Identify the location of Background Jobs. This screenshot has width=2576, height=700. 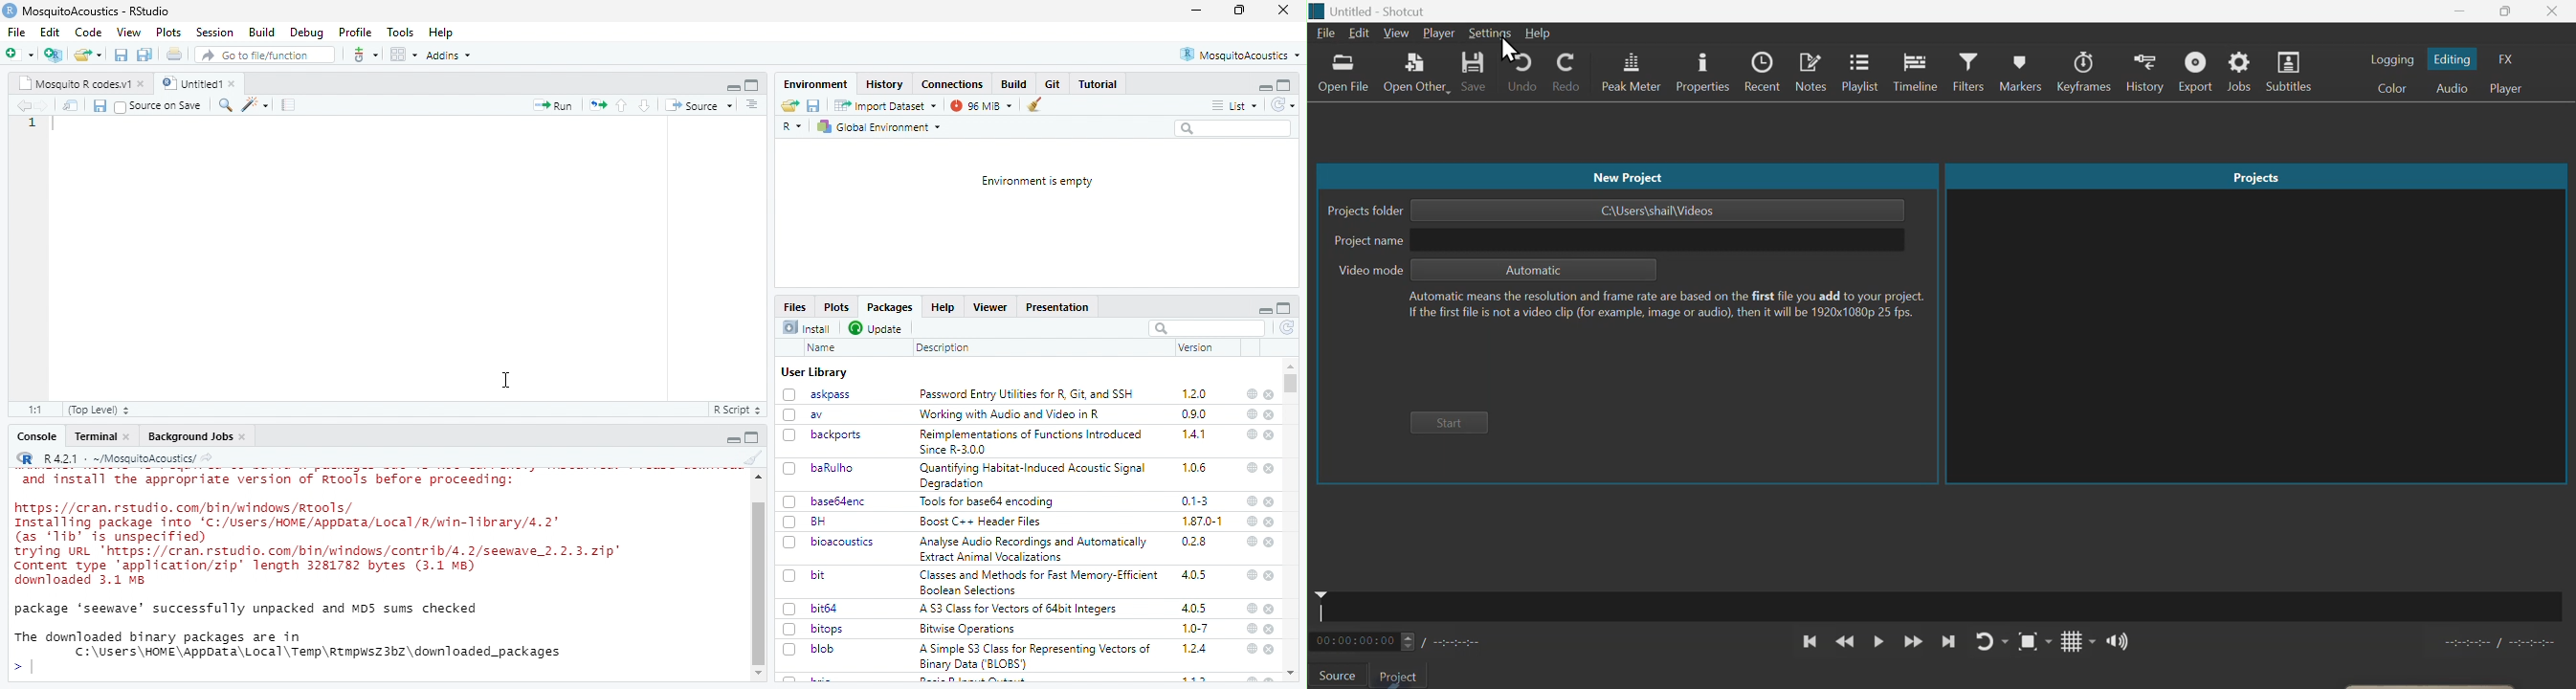
(189, 437).